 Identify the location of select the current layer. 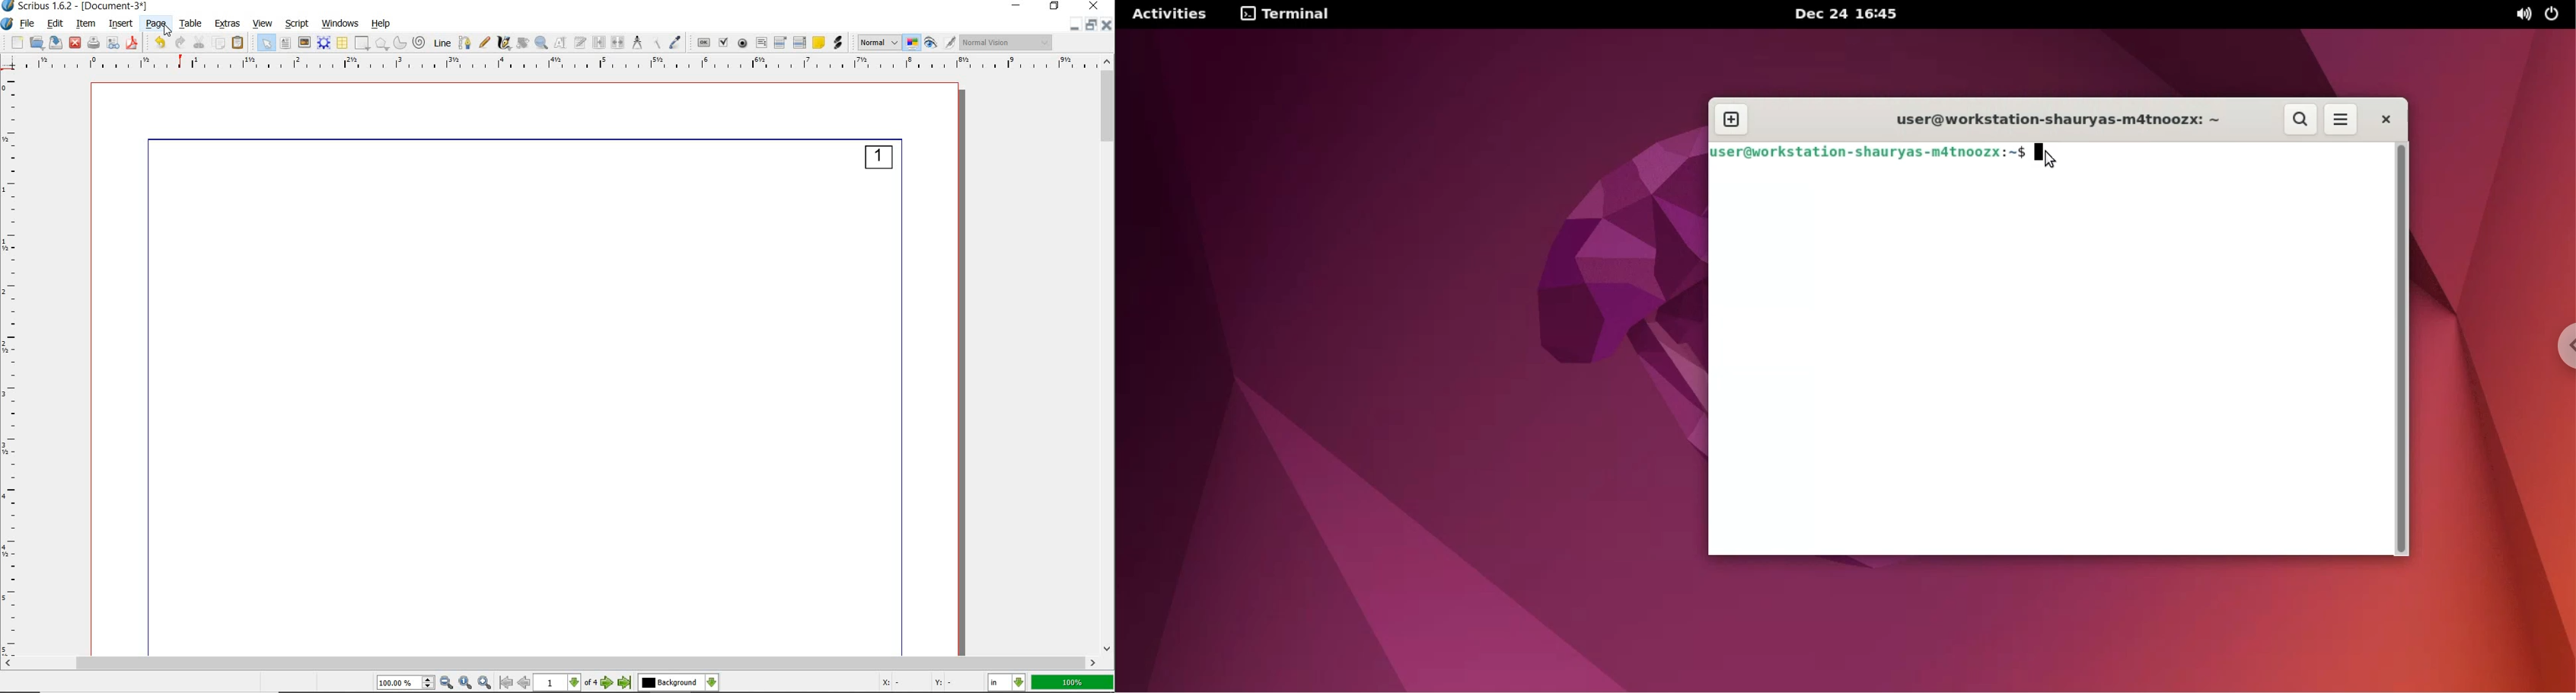
(679, 684).